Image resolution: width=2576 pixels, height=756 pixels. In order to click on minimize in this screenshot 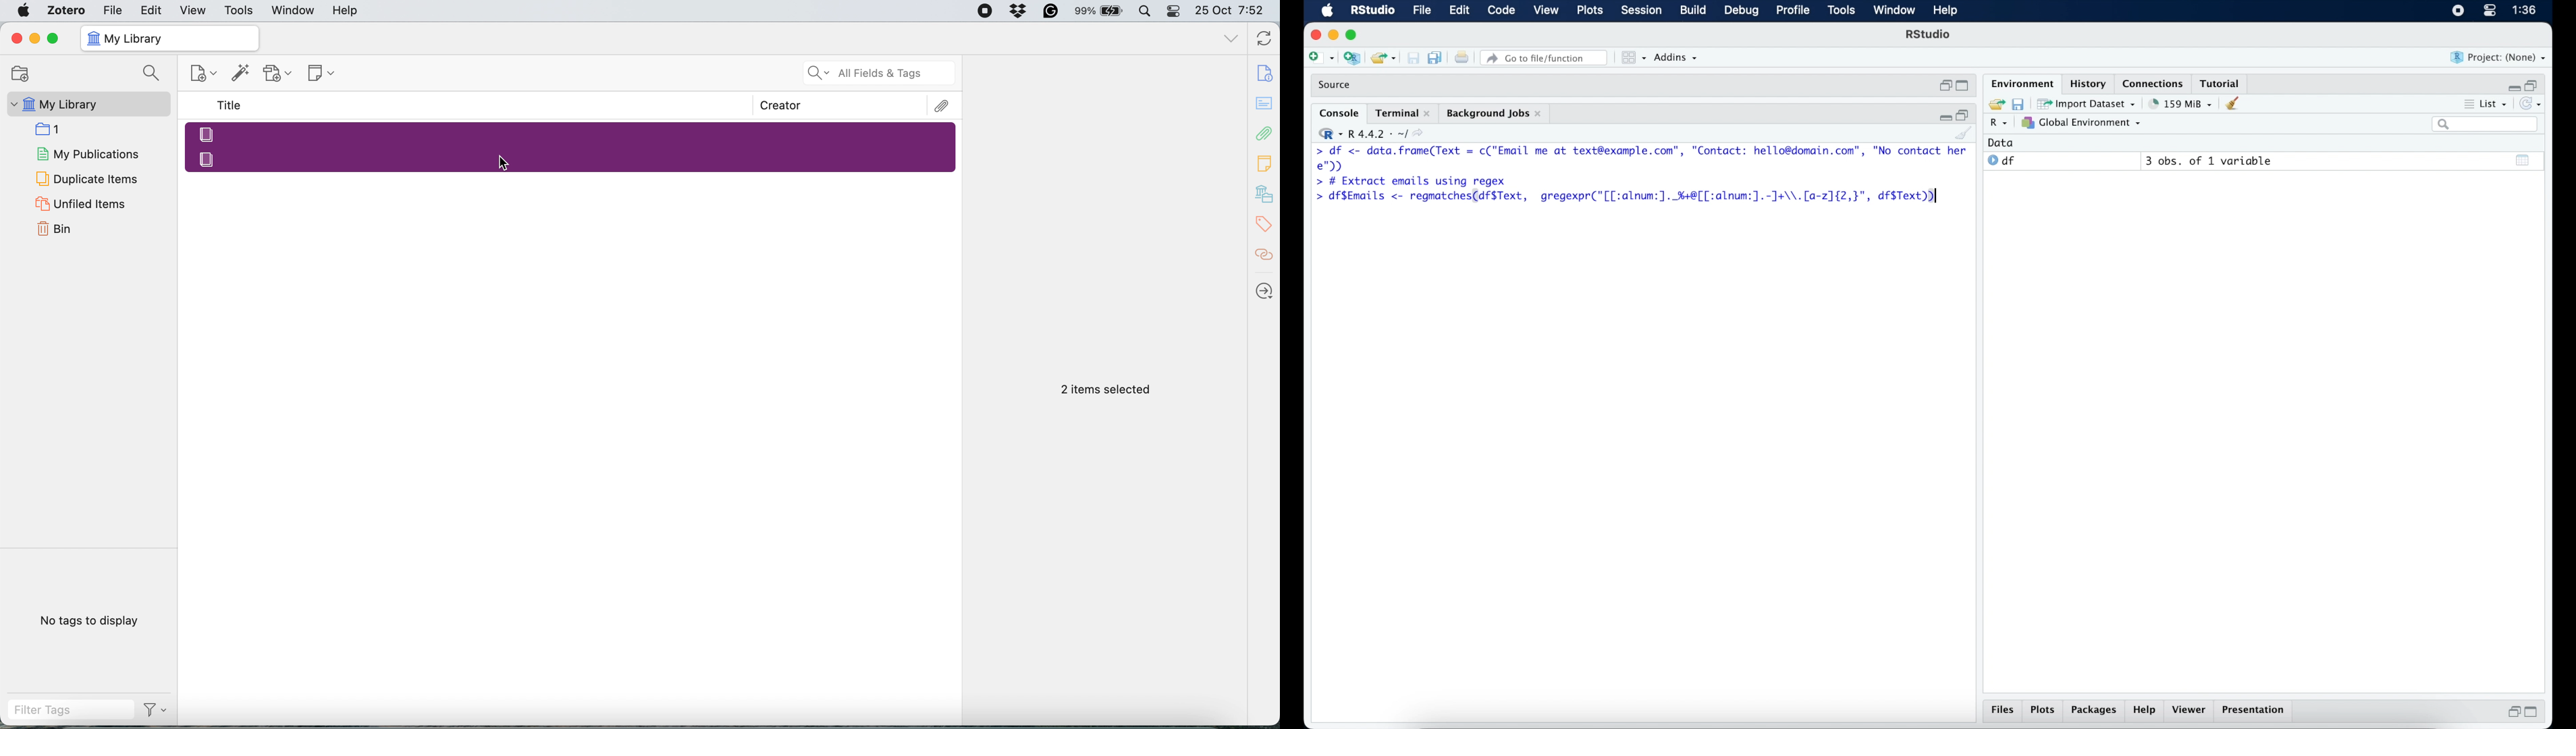, I will do `click(1943, 117)`.